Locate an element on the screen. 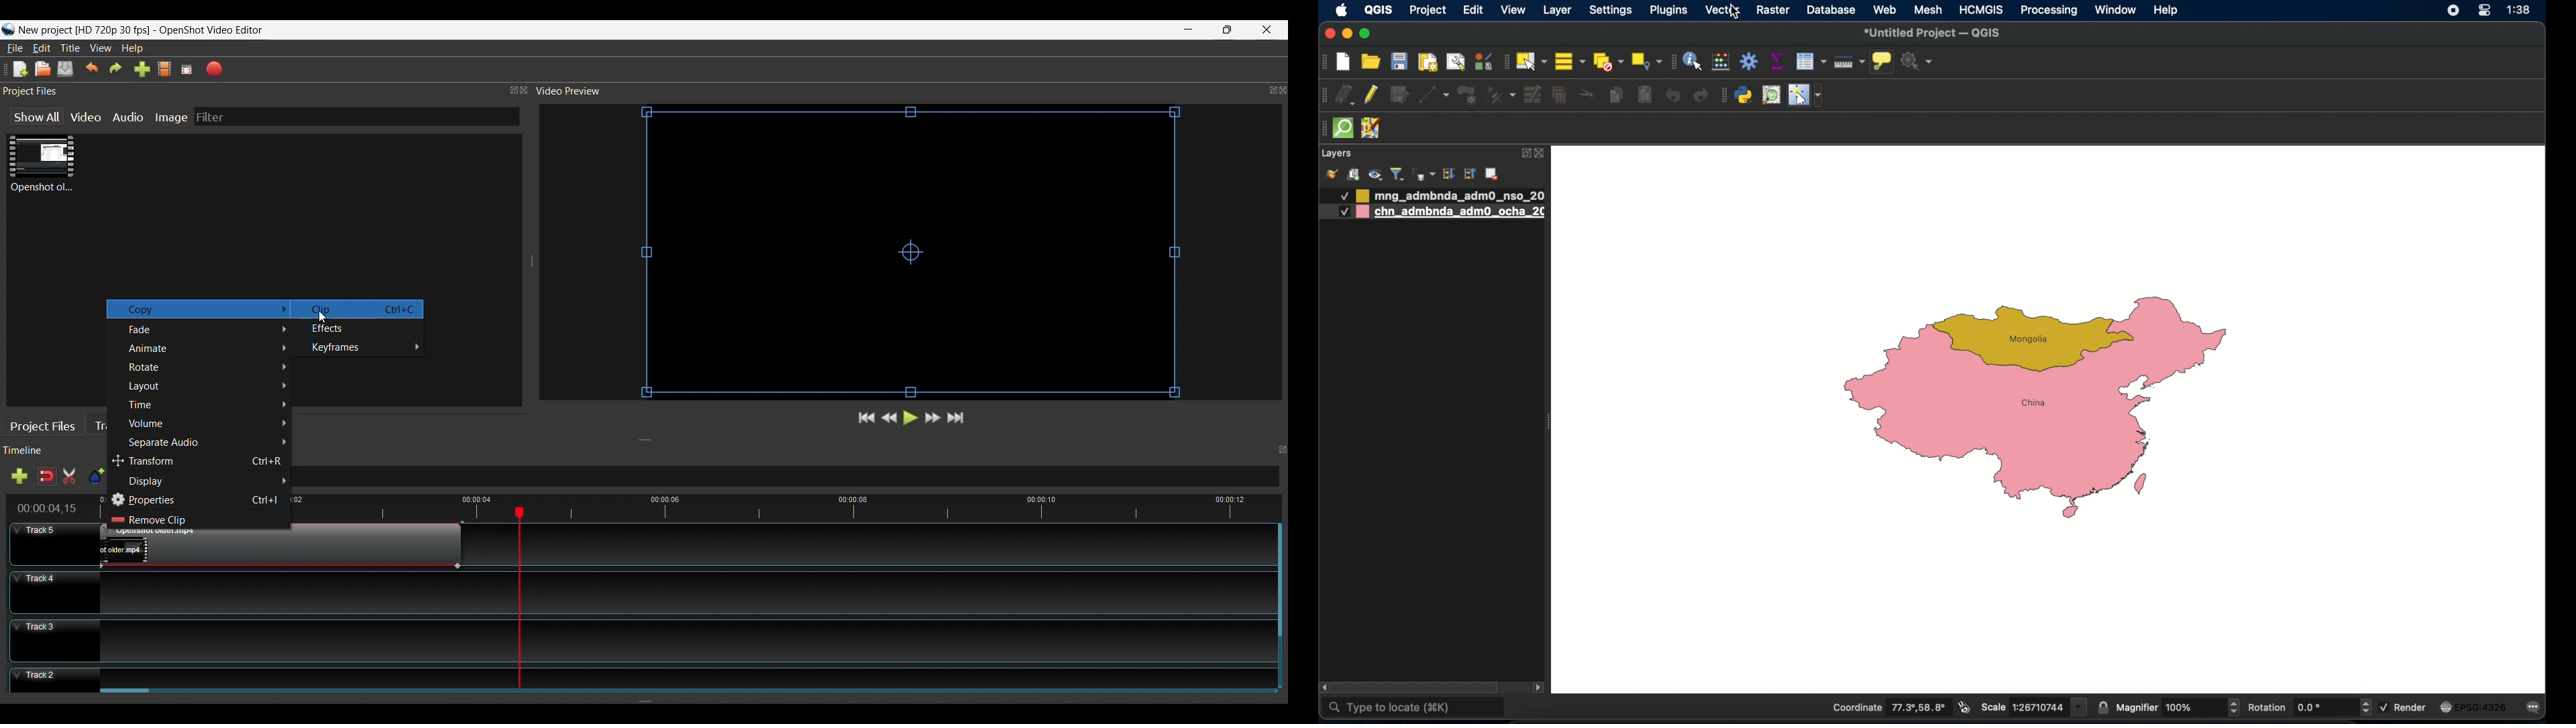 The height and width of the screenshot is (728, 2576). Title is located at coordinates (72, 49).